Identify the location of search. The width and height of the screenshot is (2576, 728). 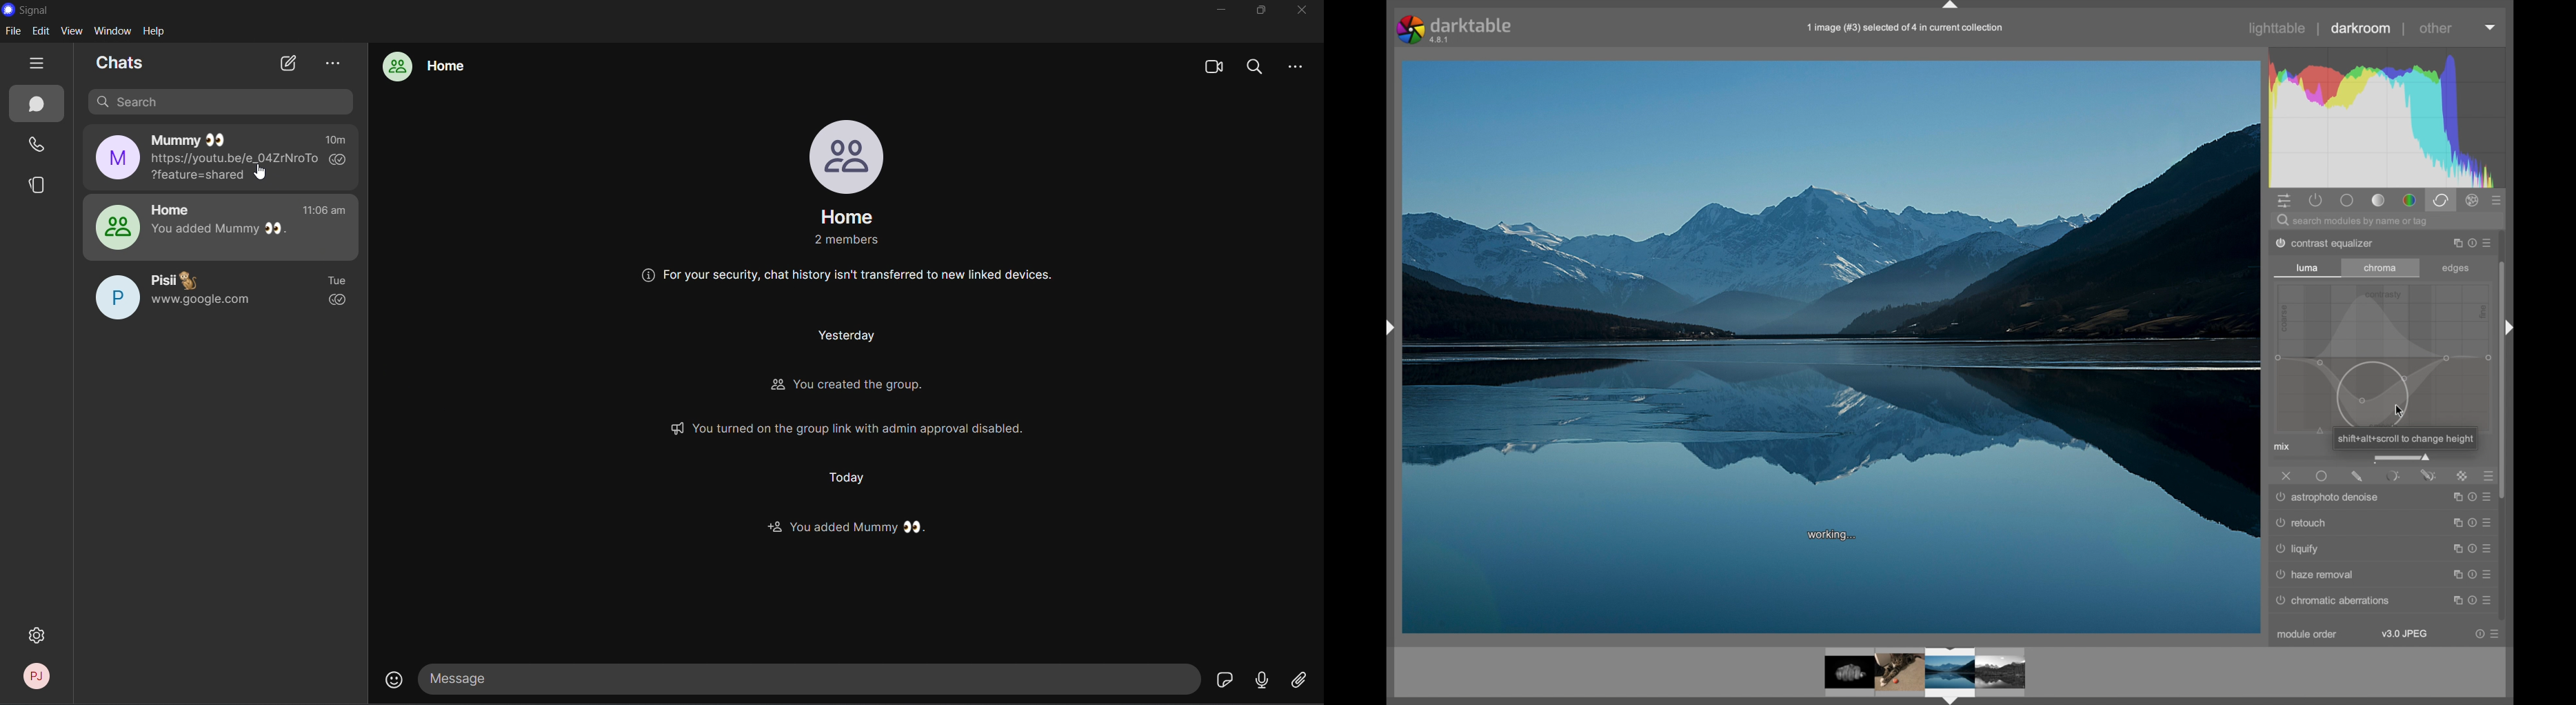
(224, 101).